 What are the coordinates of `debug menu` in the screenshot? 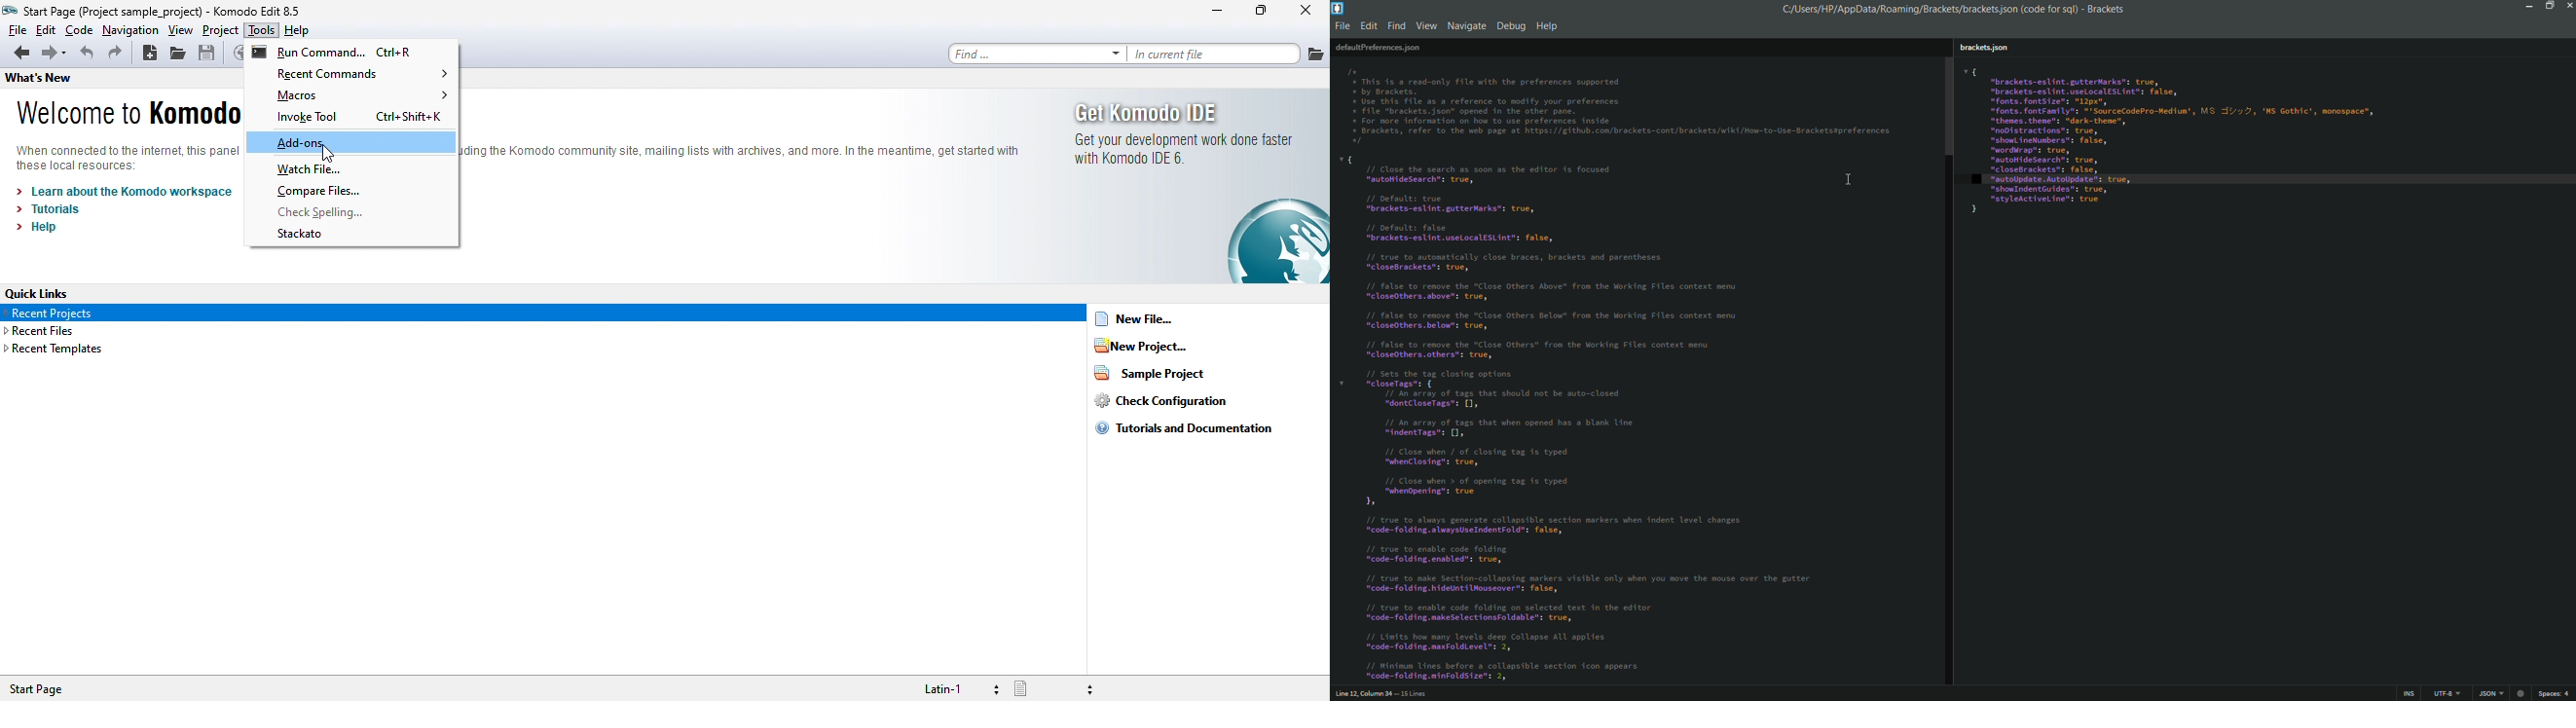 It's located at (1511, 24).